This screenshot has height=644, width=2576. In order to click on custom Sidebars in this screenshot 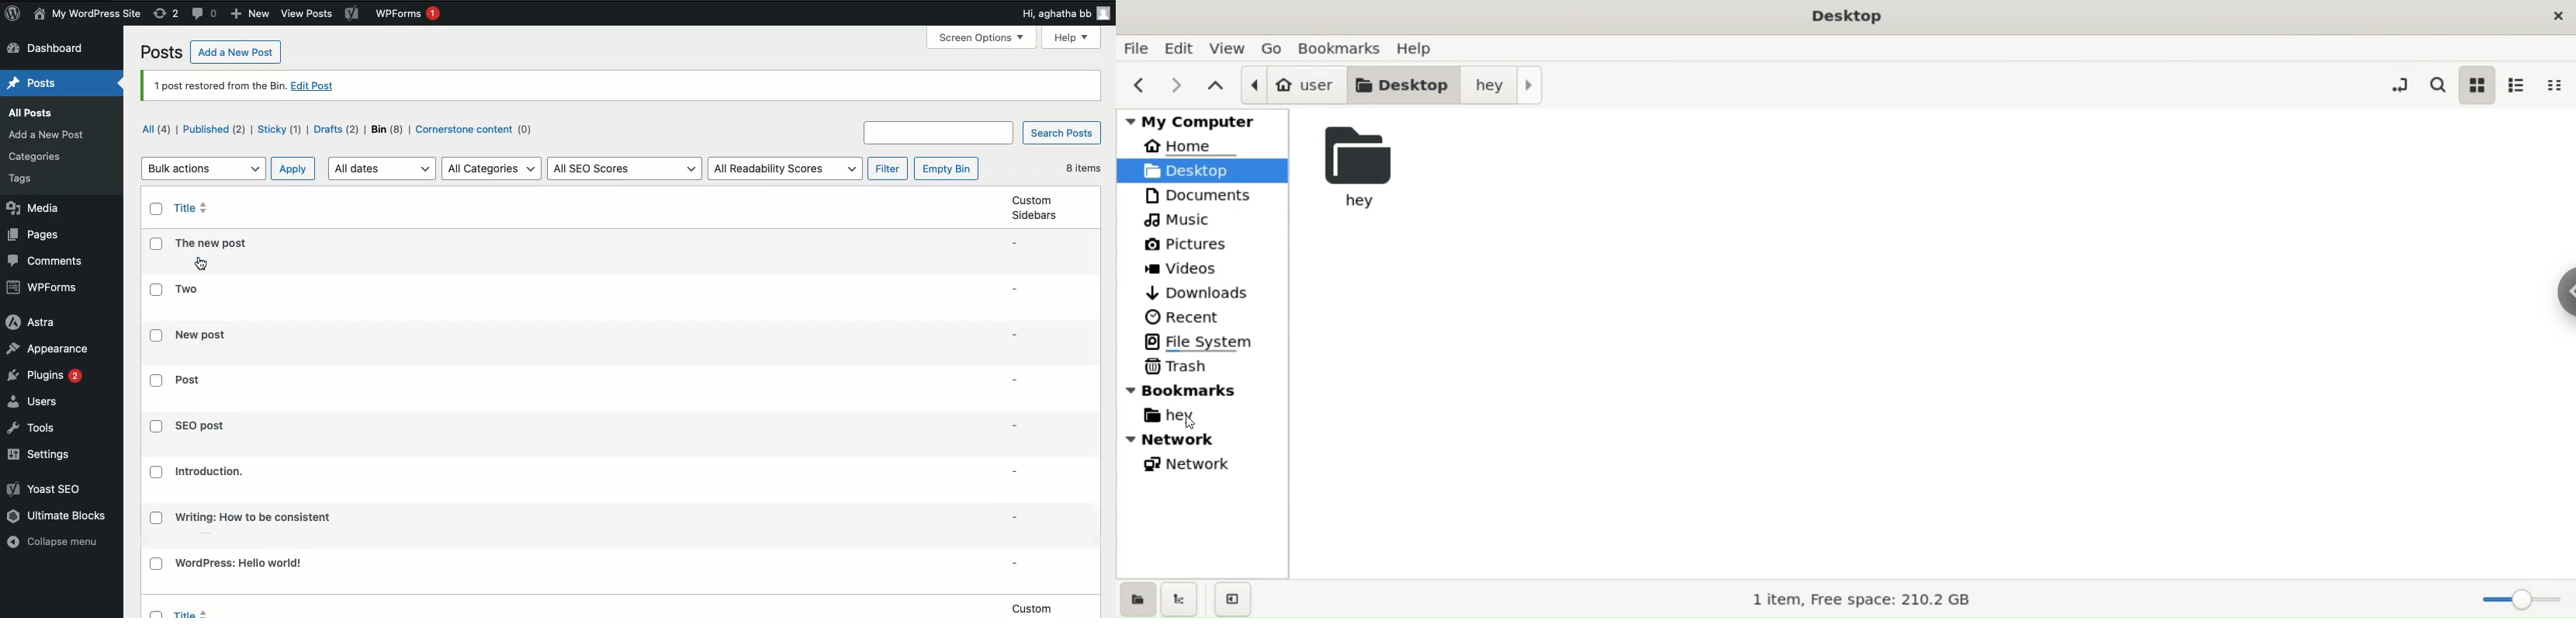, I will do `click(1034, 208)`.